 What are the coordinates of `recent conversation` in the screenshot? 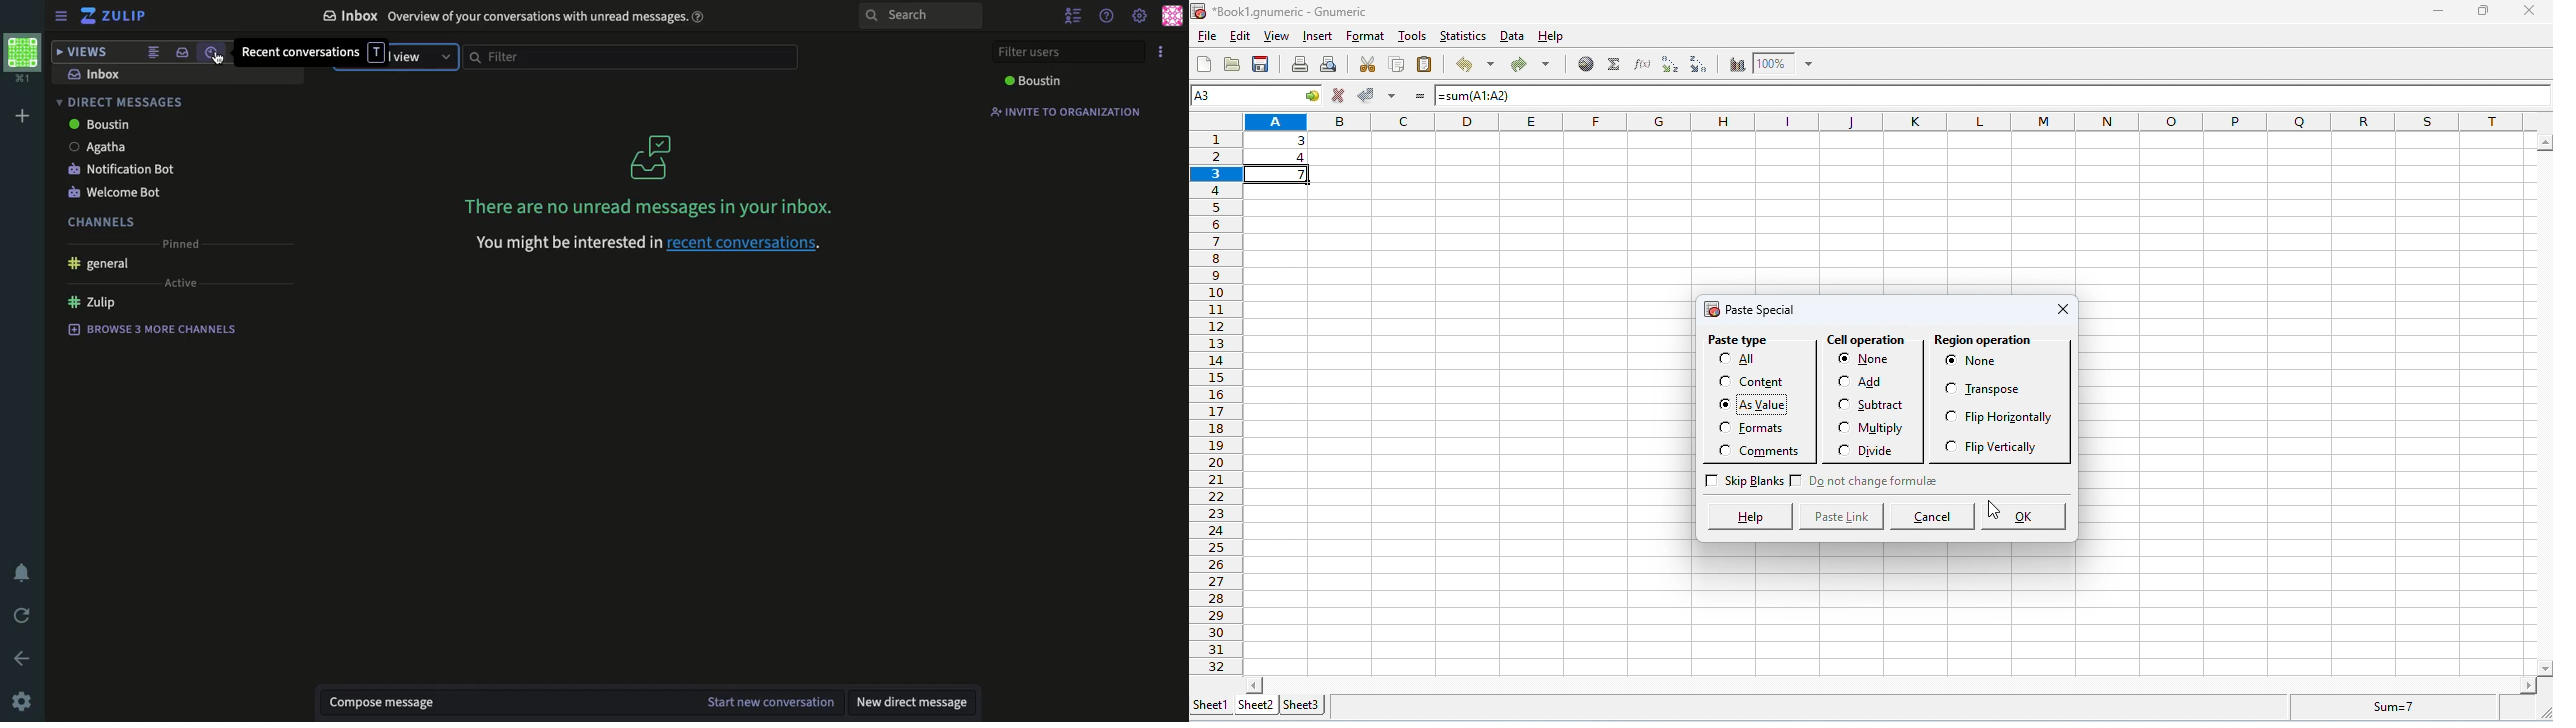 It's located at (300, 53).